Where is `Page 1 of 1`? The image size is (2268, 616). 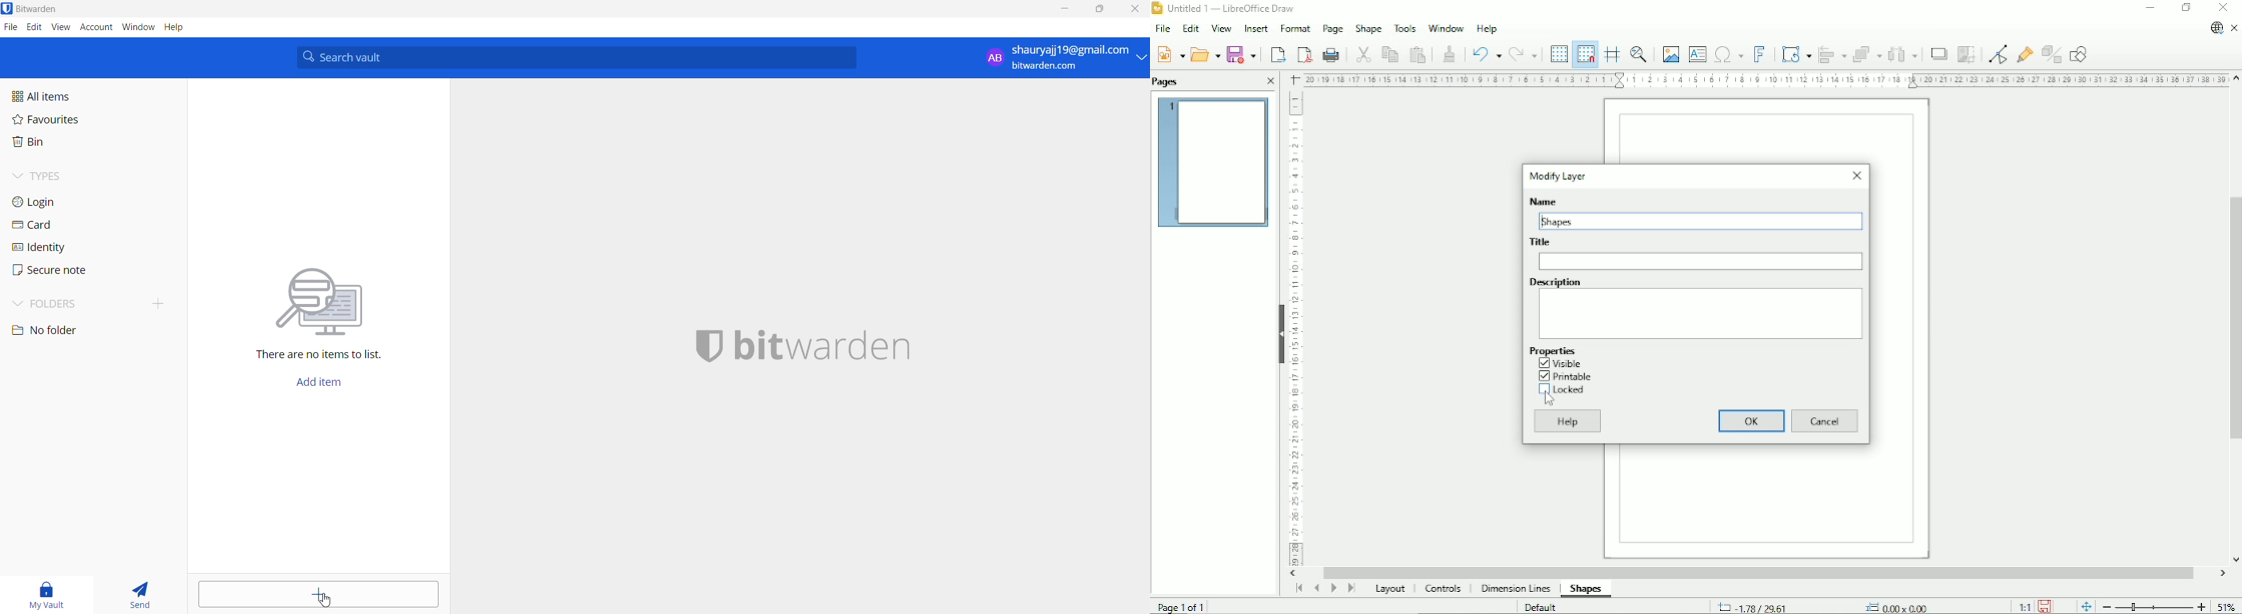 Page 1 of 1 is located at coordinates (1183, 605).